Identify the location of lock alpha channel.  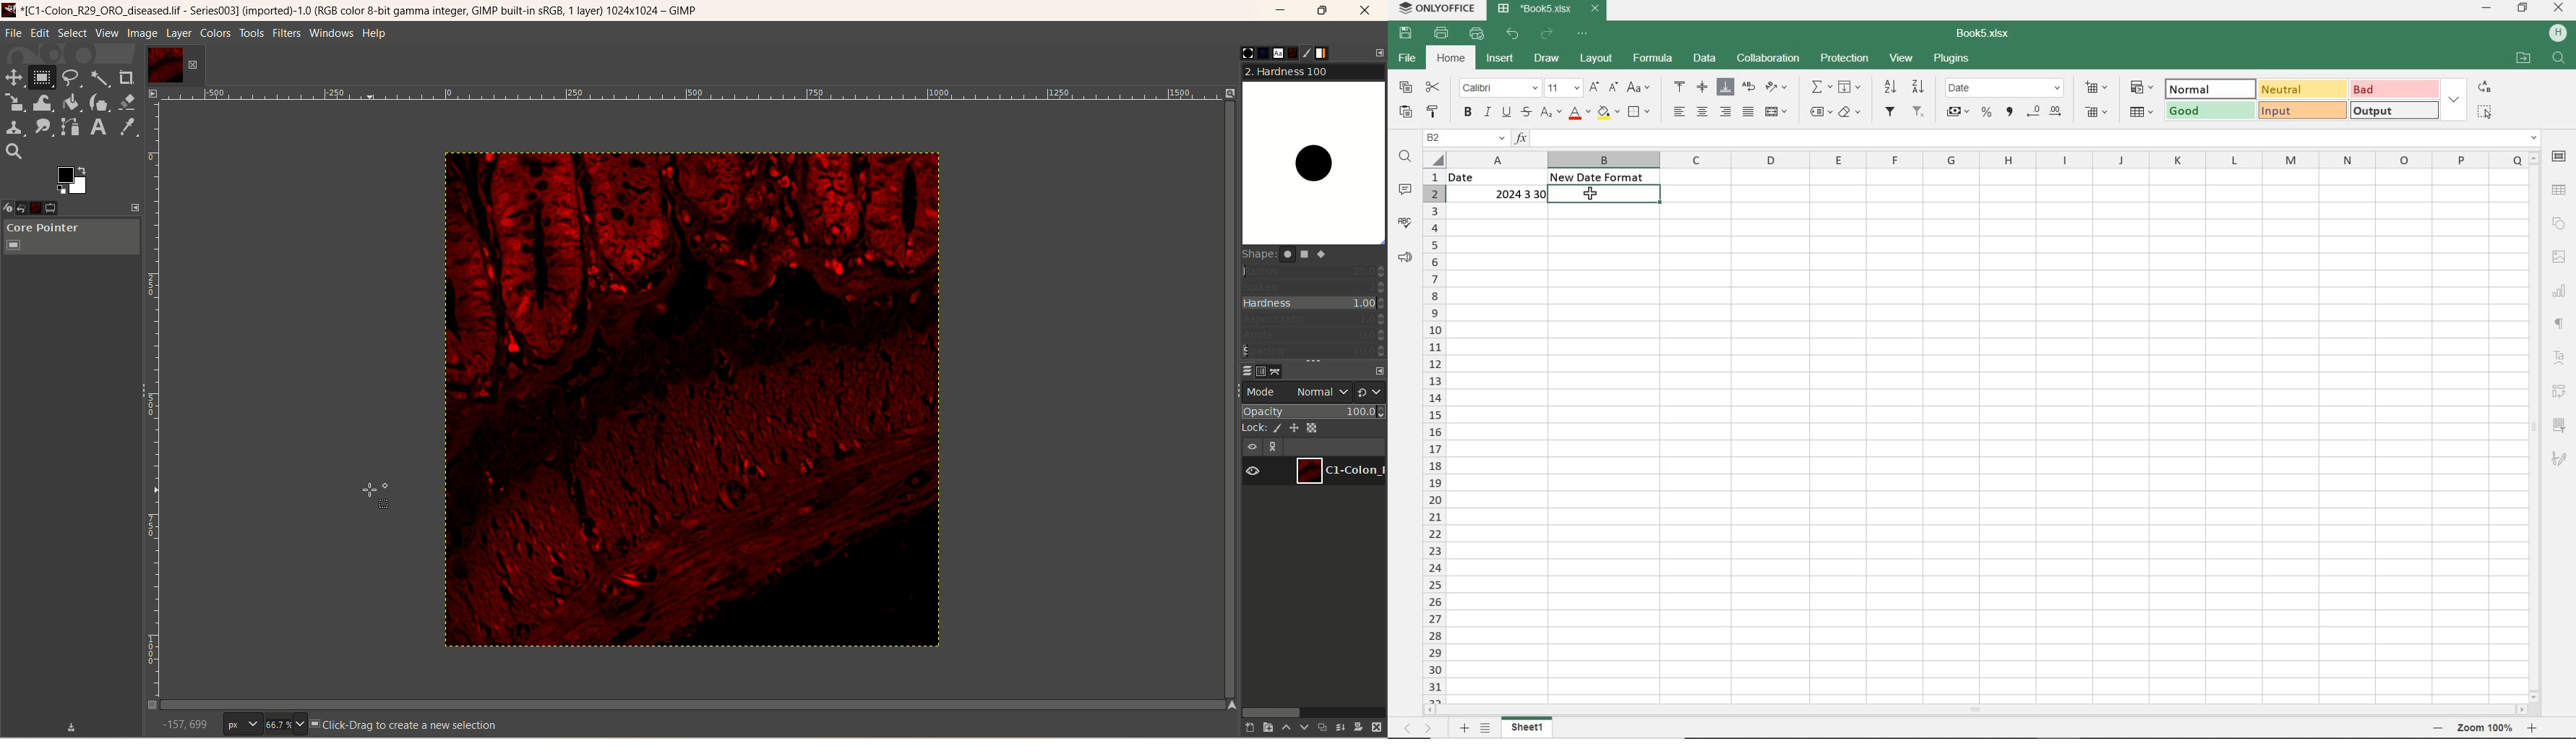
(1320, 428).